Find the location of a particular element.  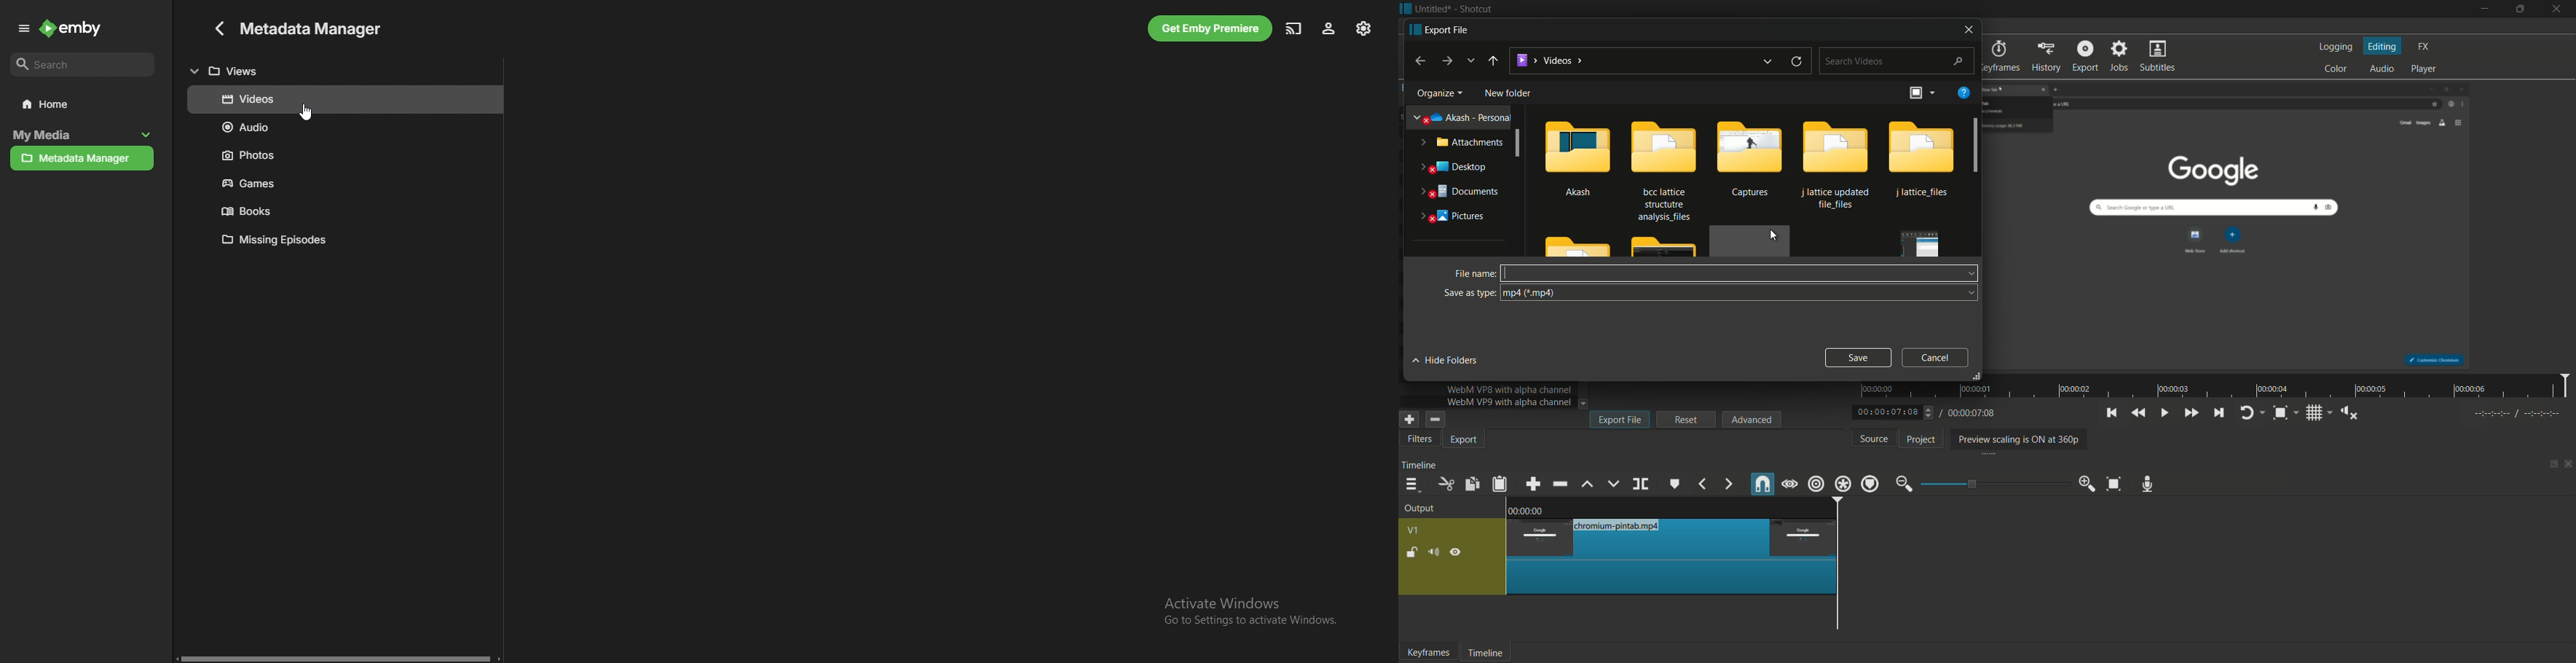

split at playhead is located at coordinates (1641, 484).